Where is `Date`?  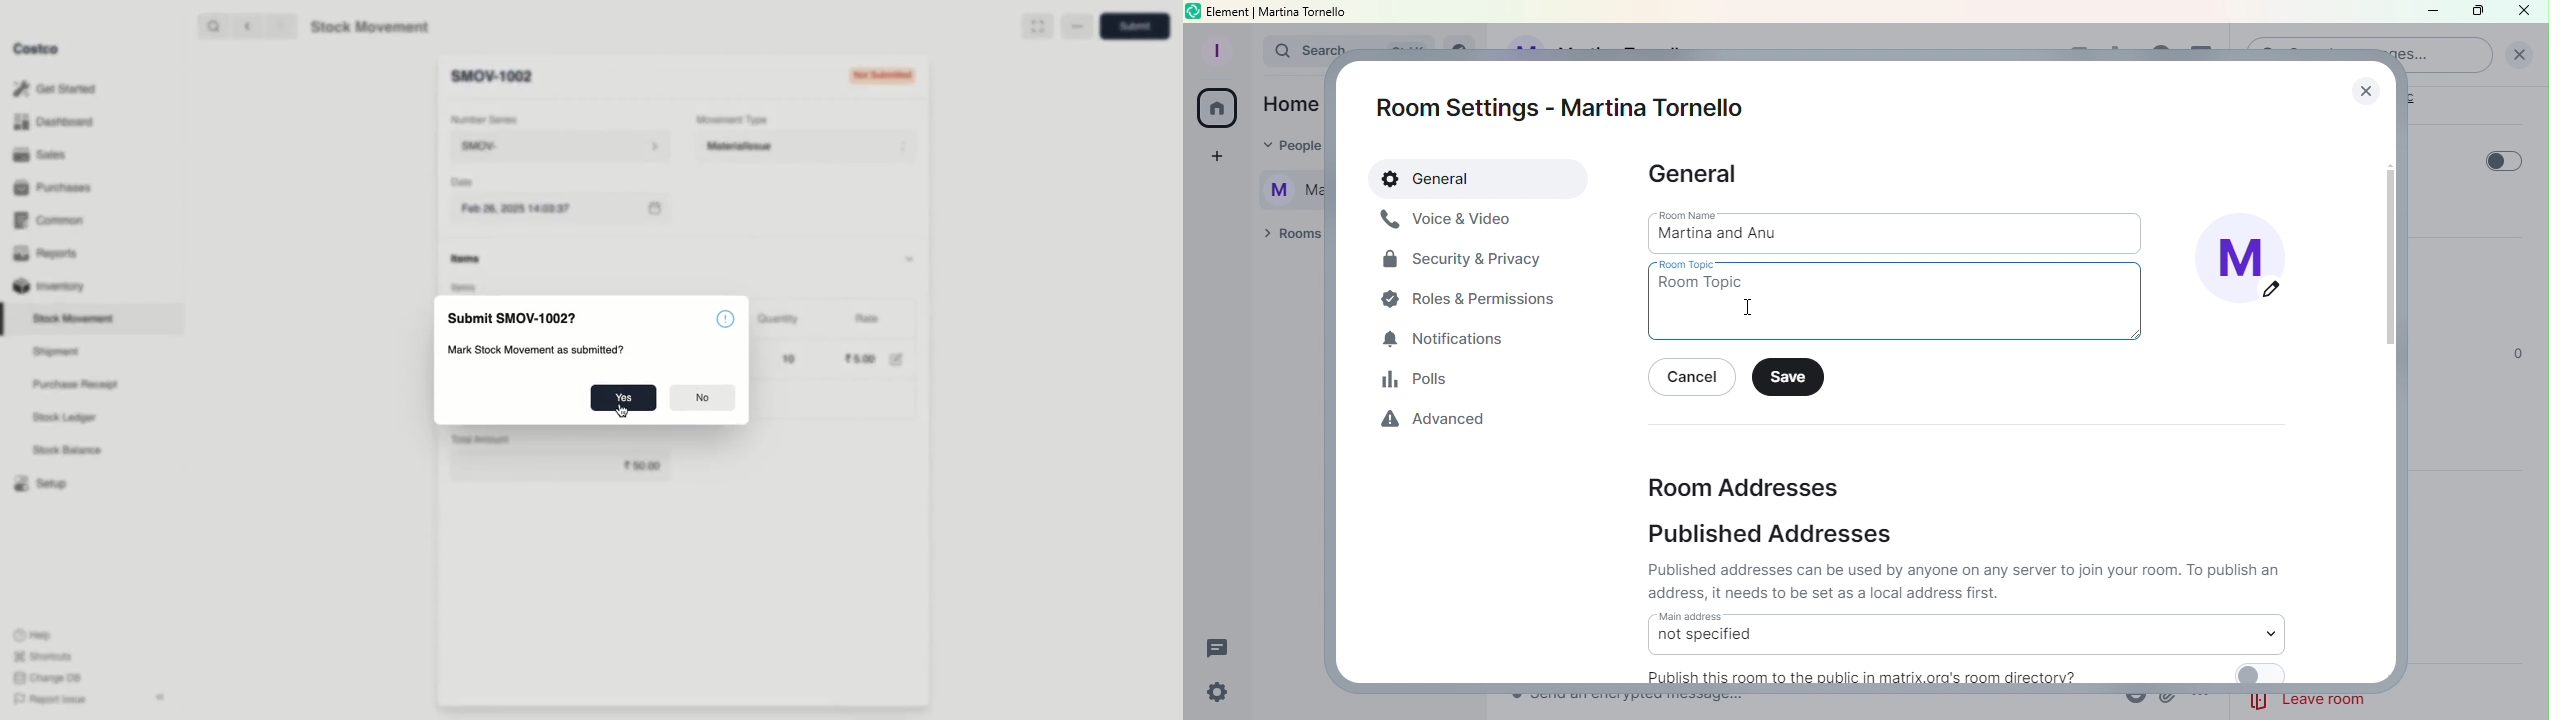 Date is located at coordinates (461, 182).